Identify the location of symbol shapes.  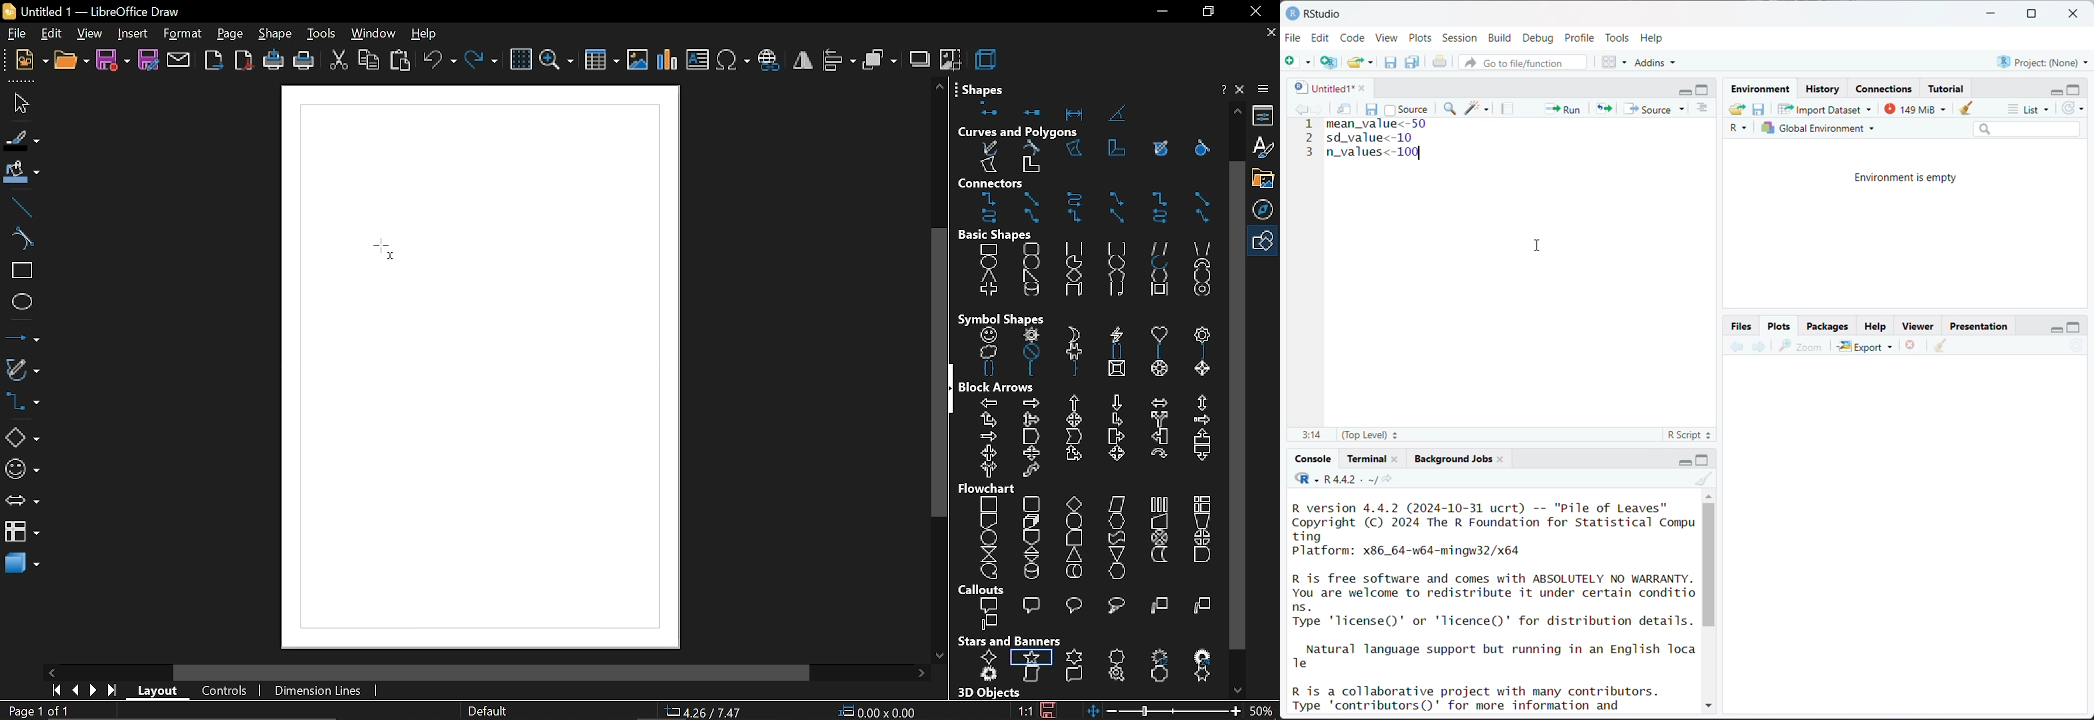
(1090, 352).